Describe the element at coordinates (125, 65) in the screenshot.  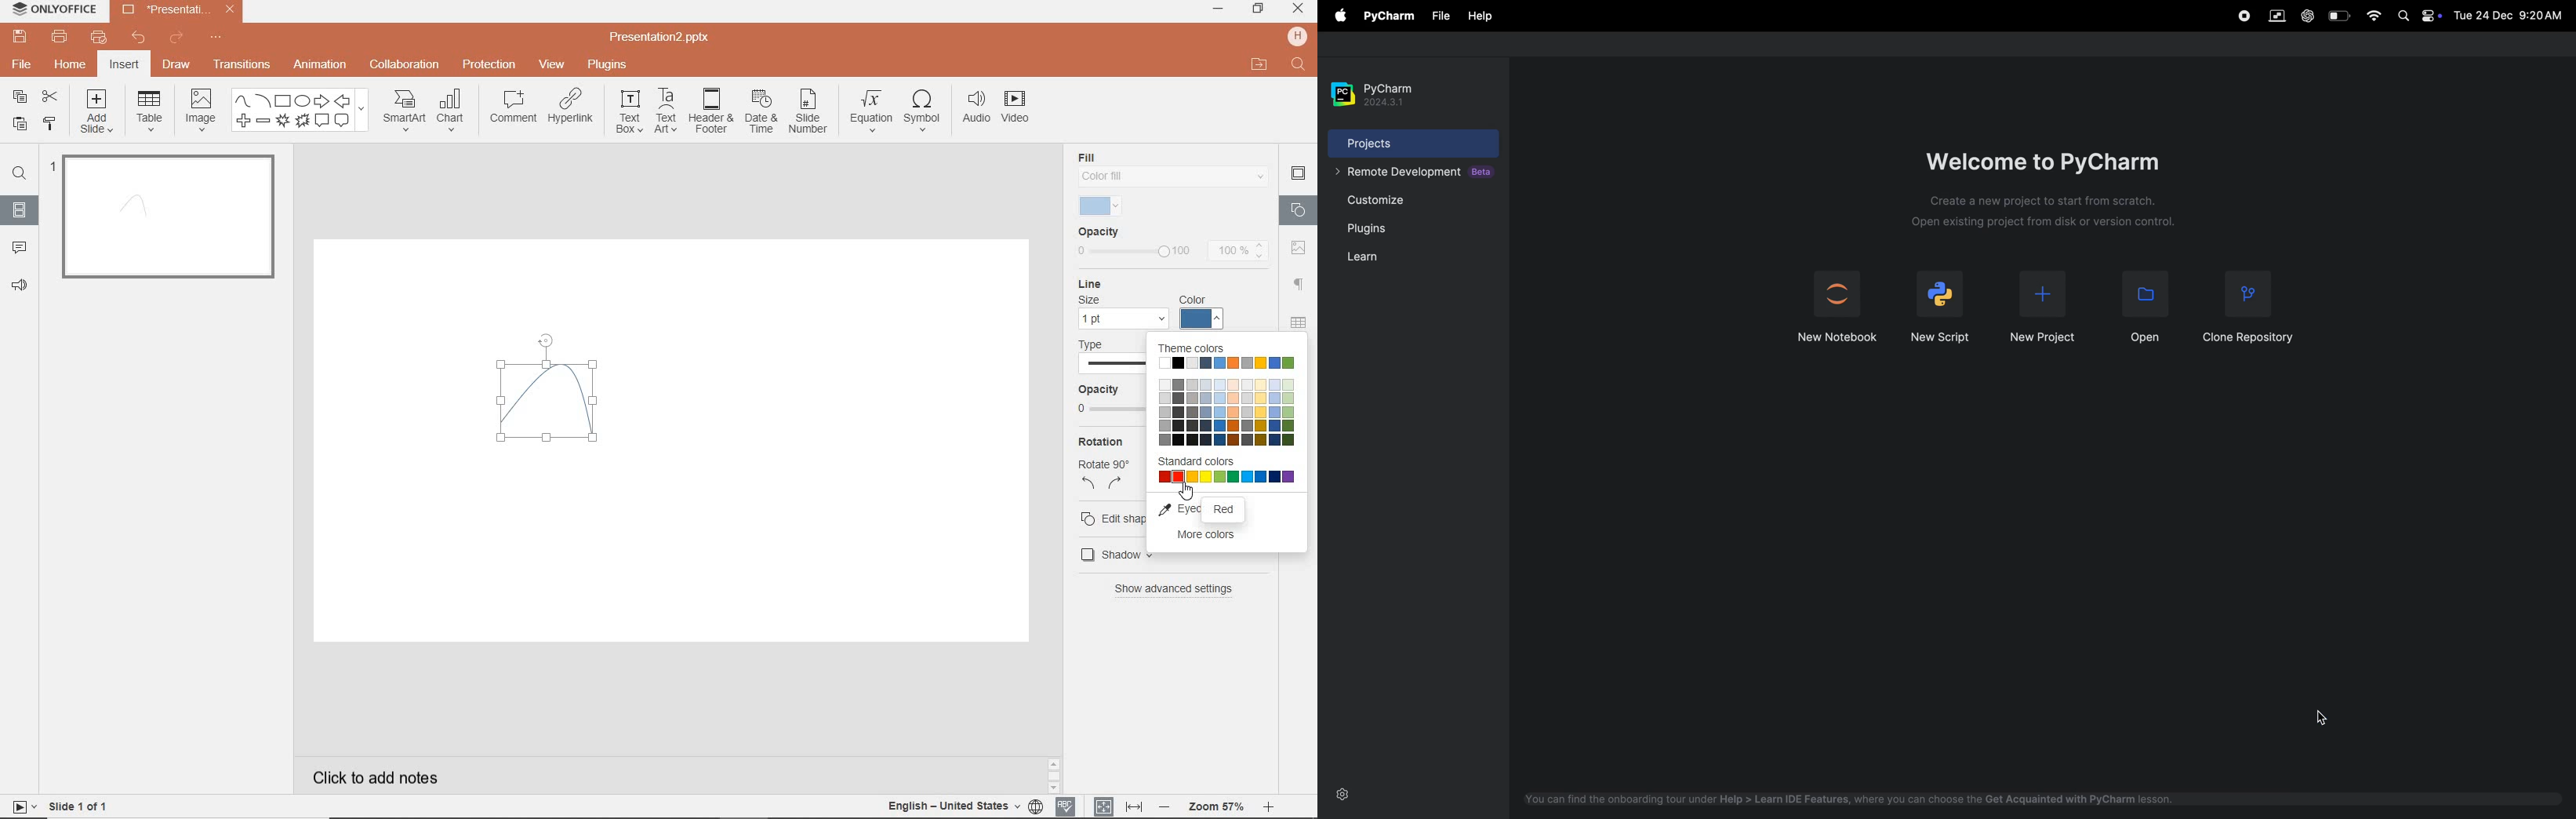
I see `INSERT` at that location.